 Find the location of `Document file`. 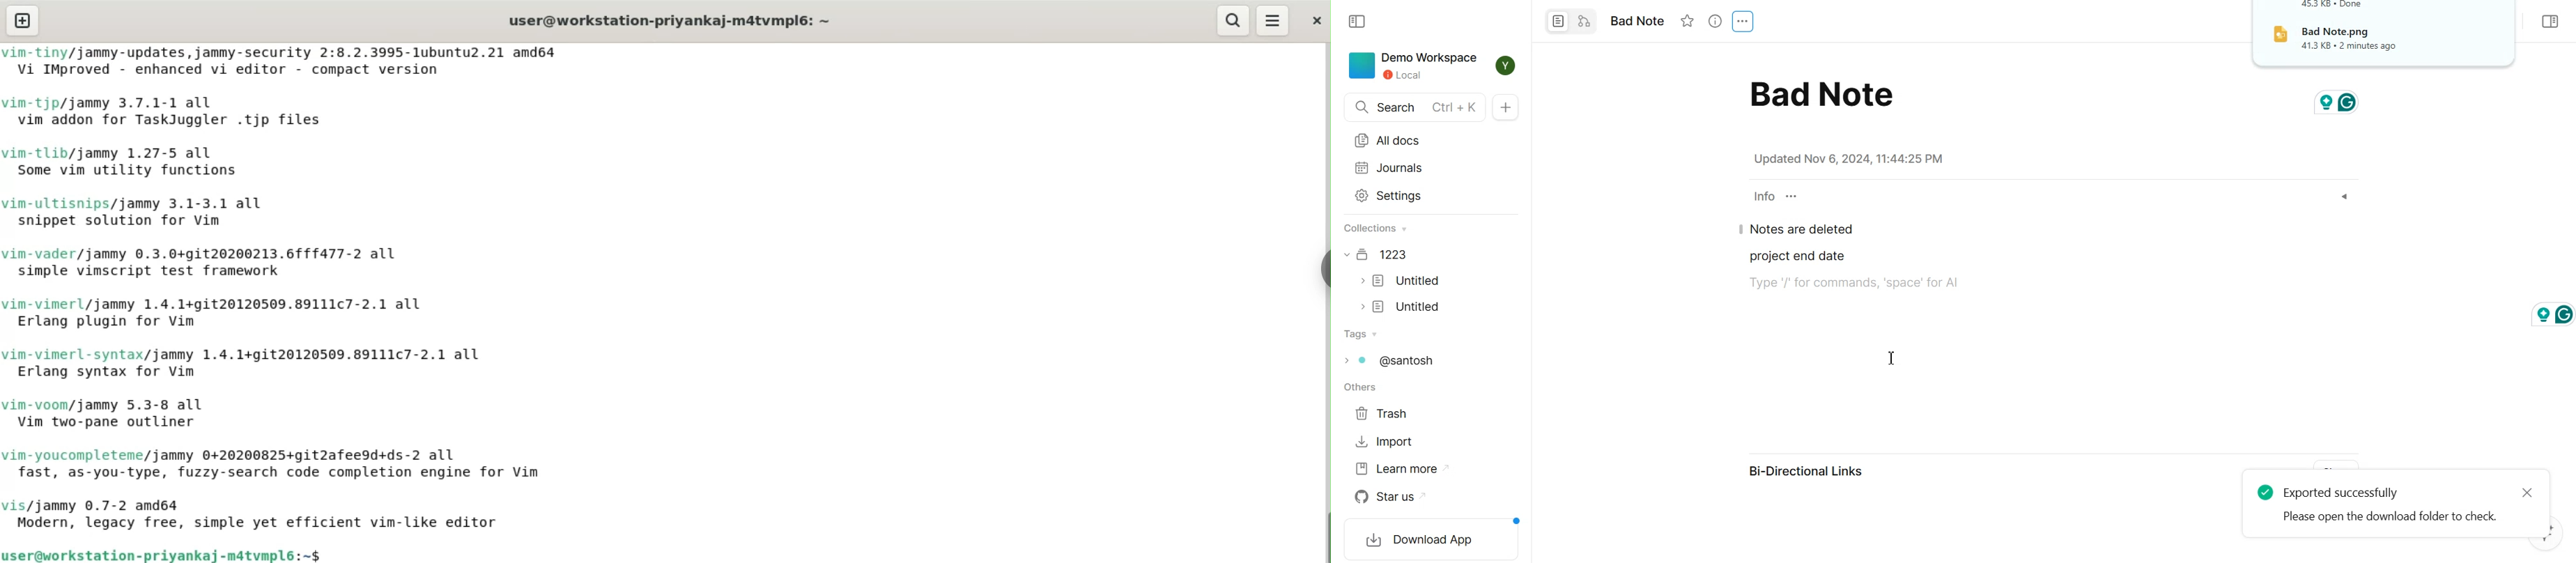

Document file is located at coordinates (1402, 307).